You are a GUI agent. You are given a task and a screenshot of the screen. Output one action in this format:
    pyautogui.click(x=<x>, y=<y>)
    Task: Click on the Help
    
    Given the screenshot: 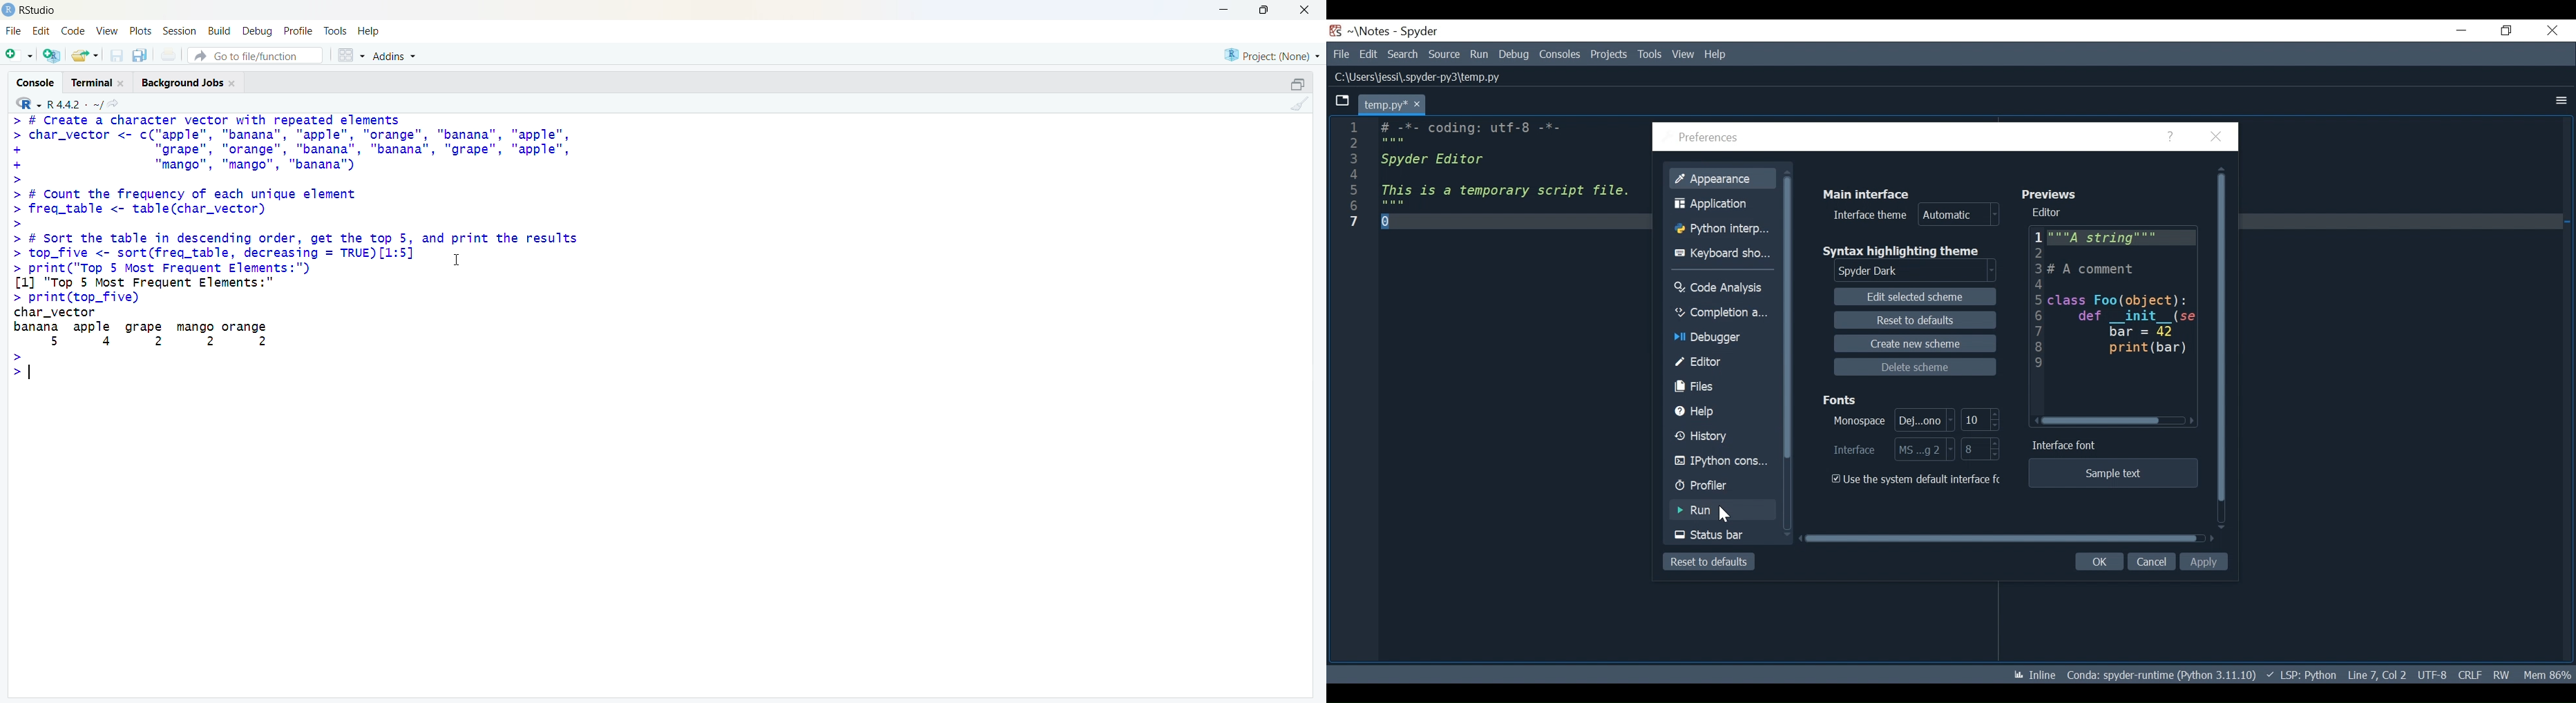 What is the action you would take?
    pyautogui.click(x=2173, y=137)
    